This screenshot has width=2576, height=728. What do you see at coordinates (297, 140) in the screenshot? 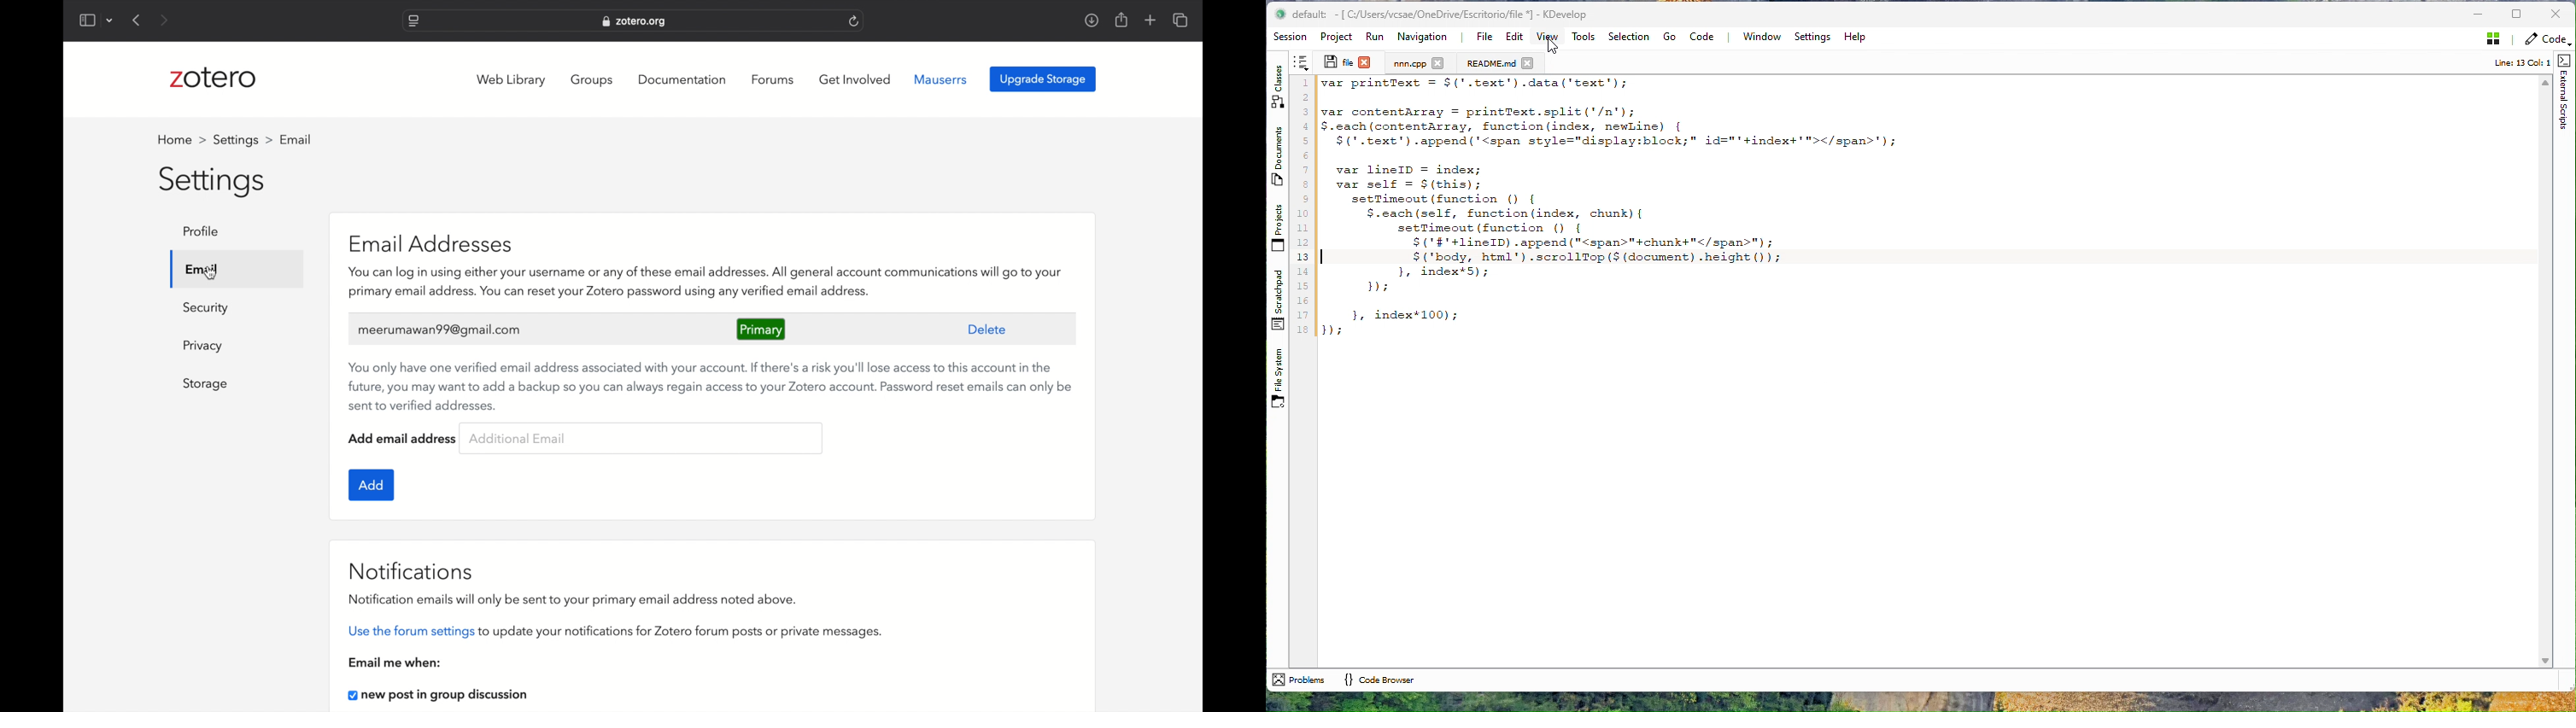
I see `profile` at bounding box center [297, 140].